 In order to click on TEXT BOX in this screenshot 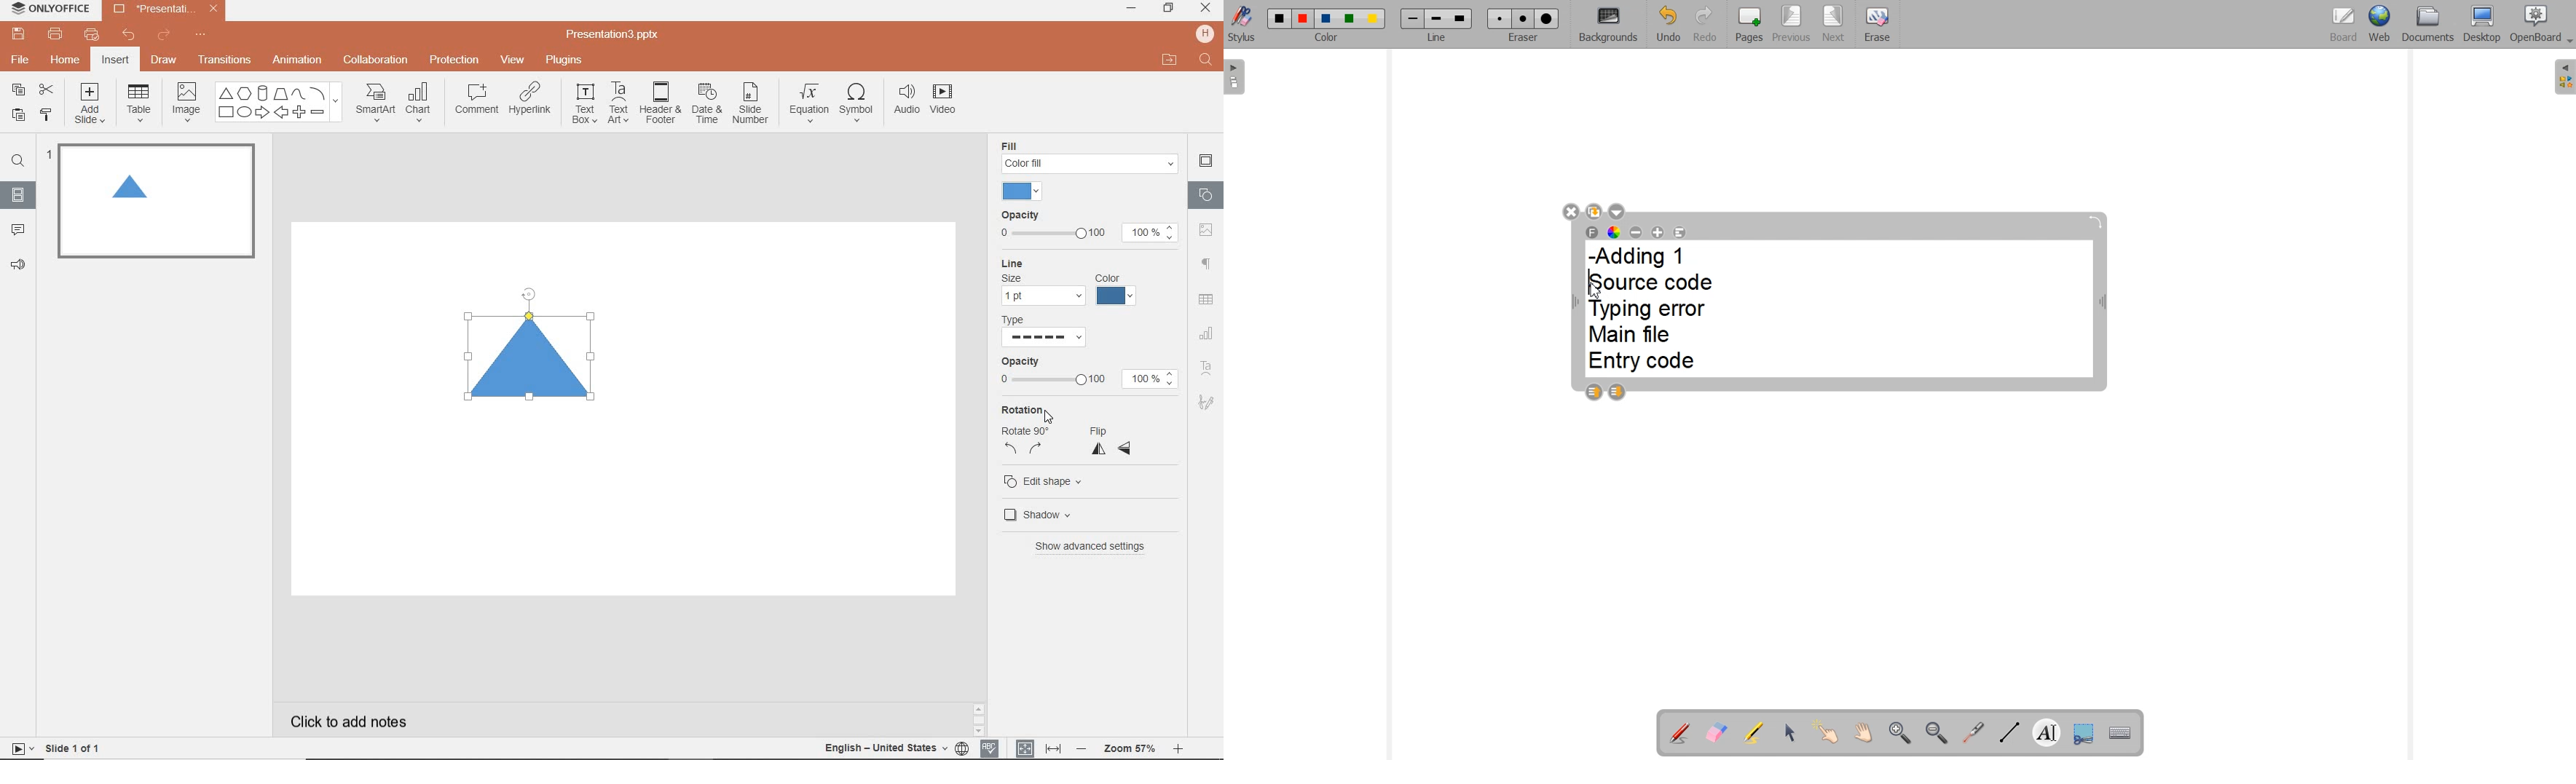, I will do `click(583, 103)`.